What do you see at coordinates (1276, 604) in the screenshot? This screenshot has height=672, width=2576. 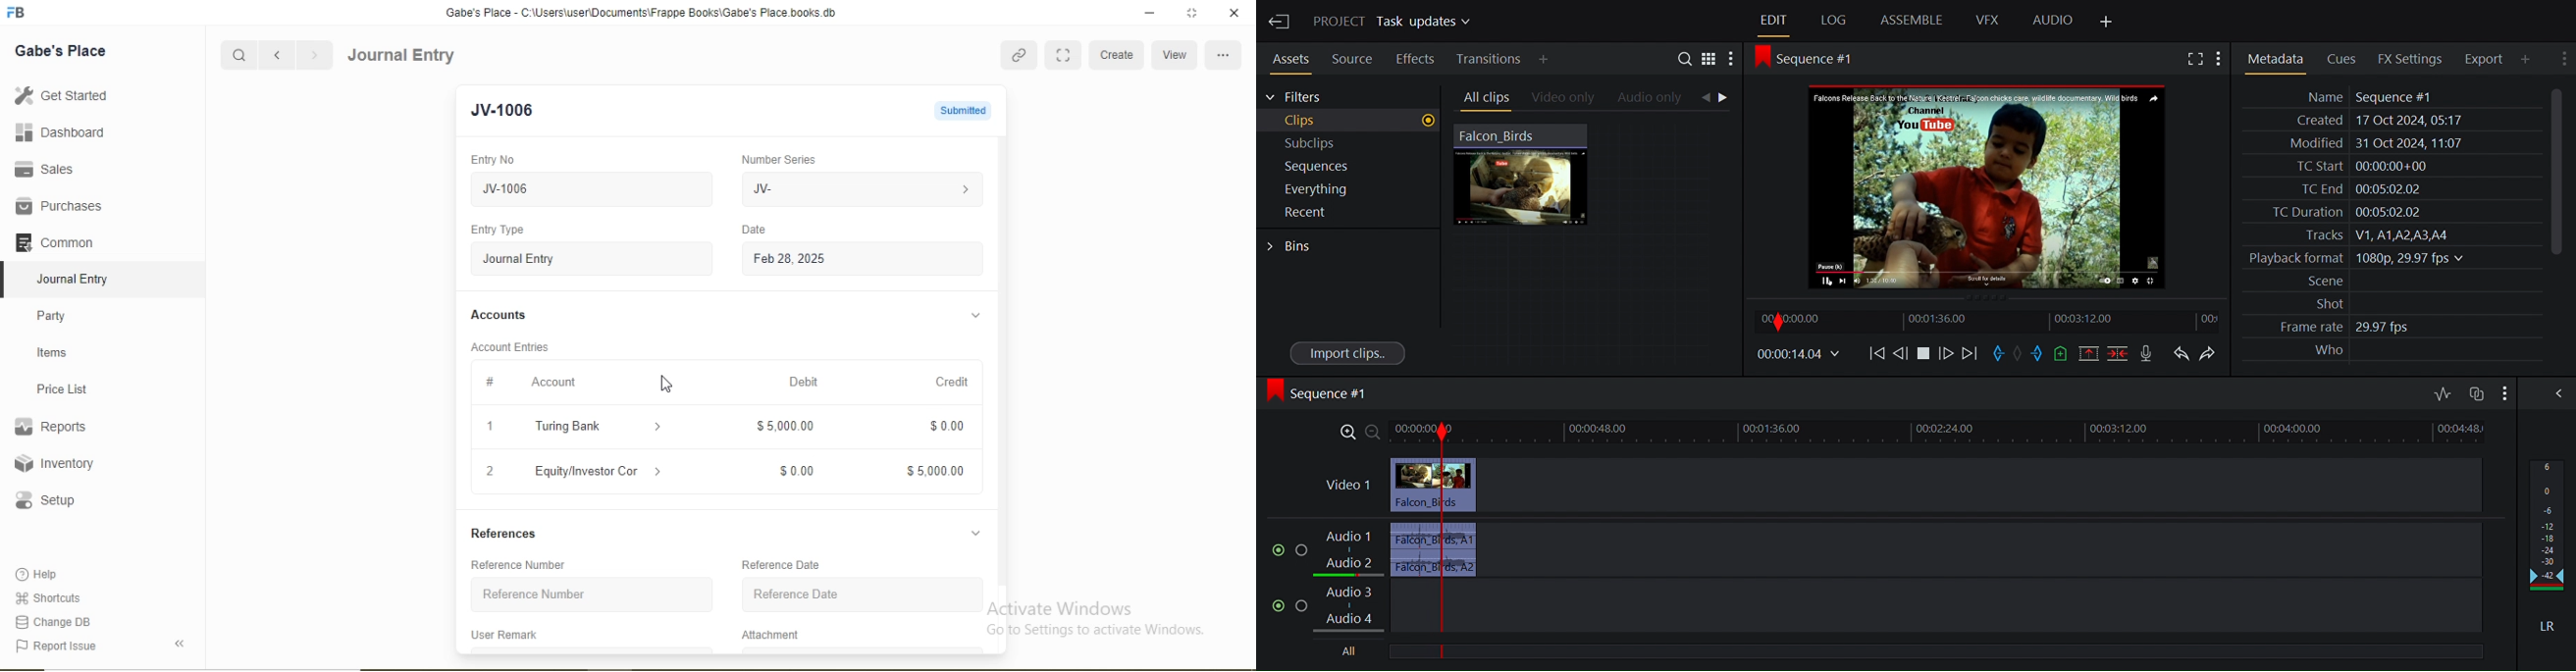 I see `Mute/unmute` at bounding box center [1276, 604].